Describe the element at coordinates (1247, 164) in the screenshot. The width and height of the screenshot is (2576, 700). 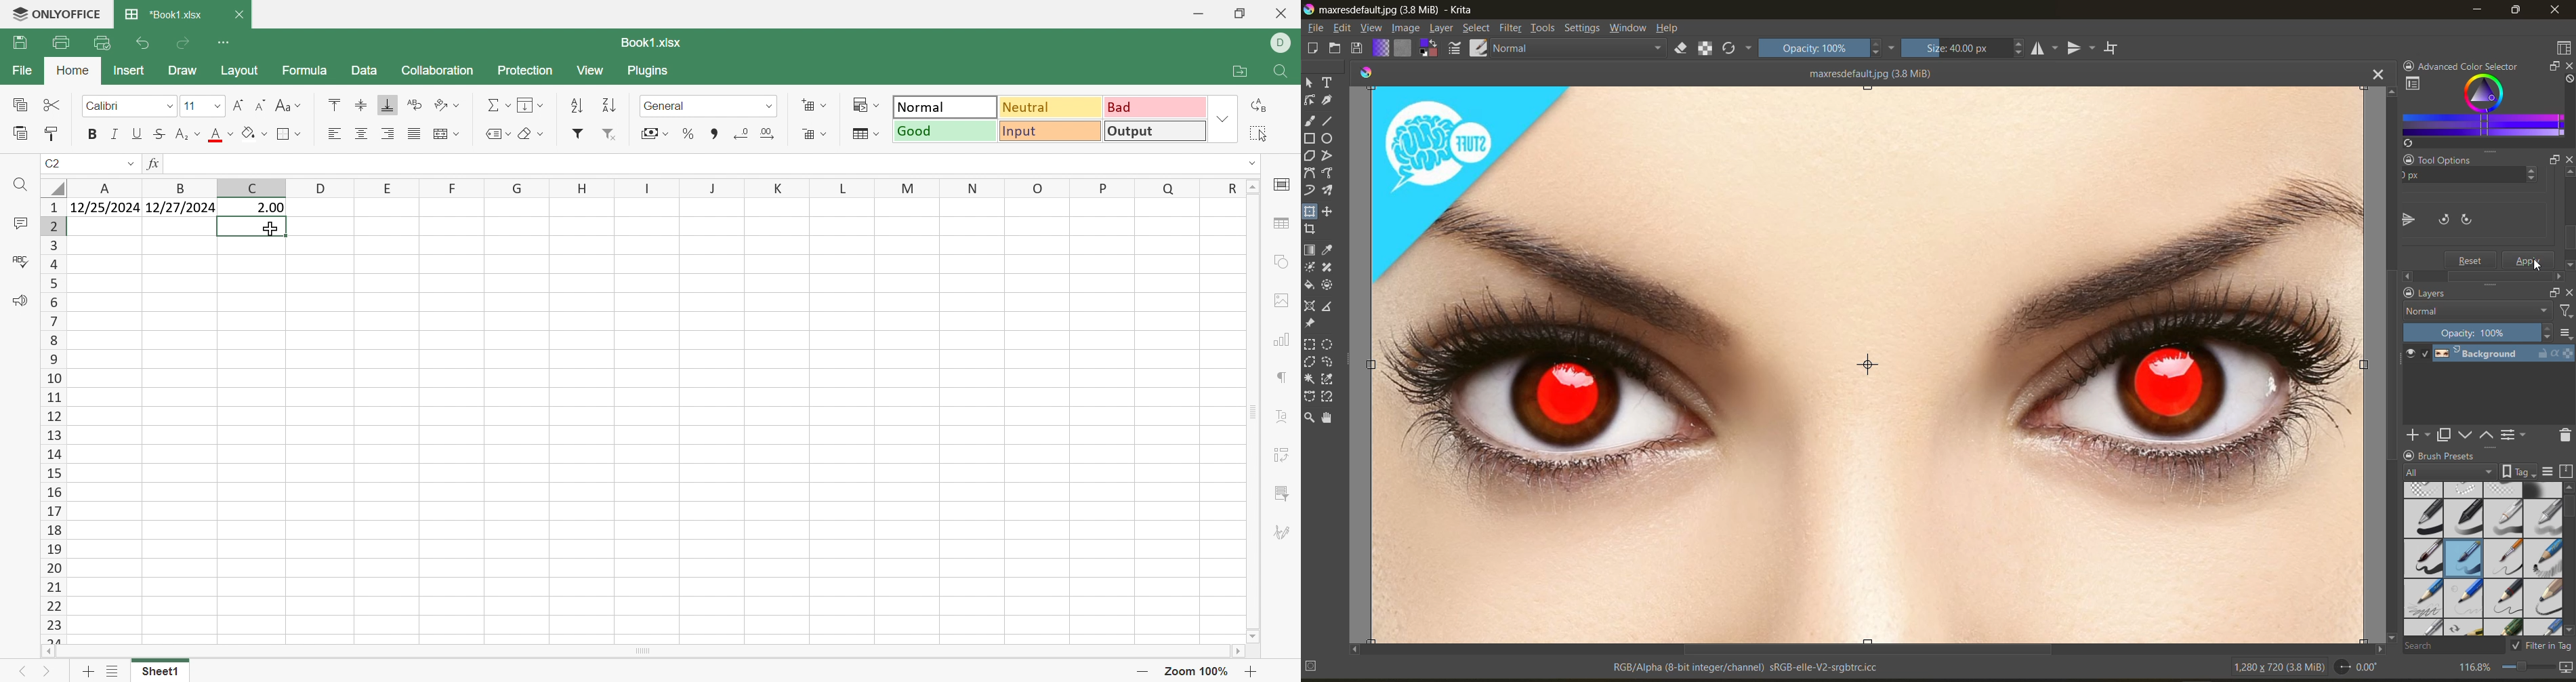
I see `Drop Down` at that location.